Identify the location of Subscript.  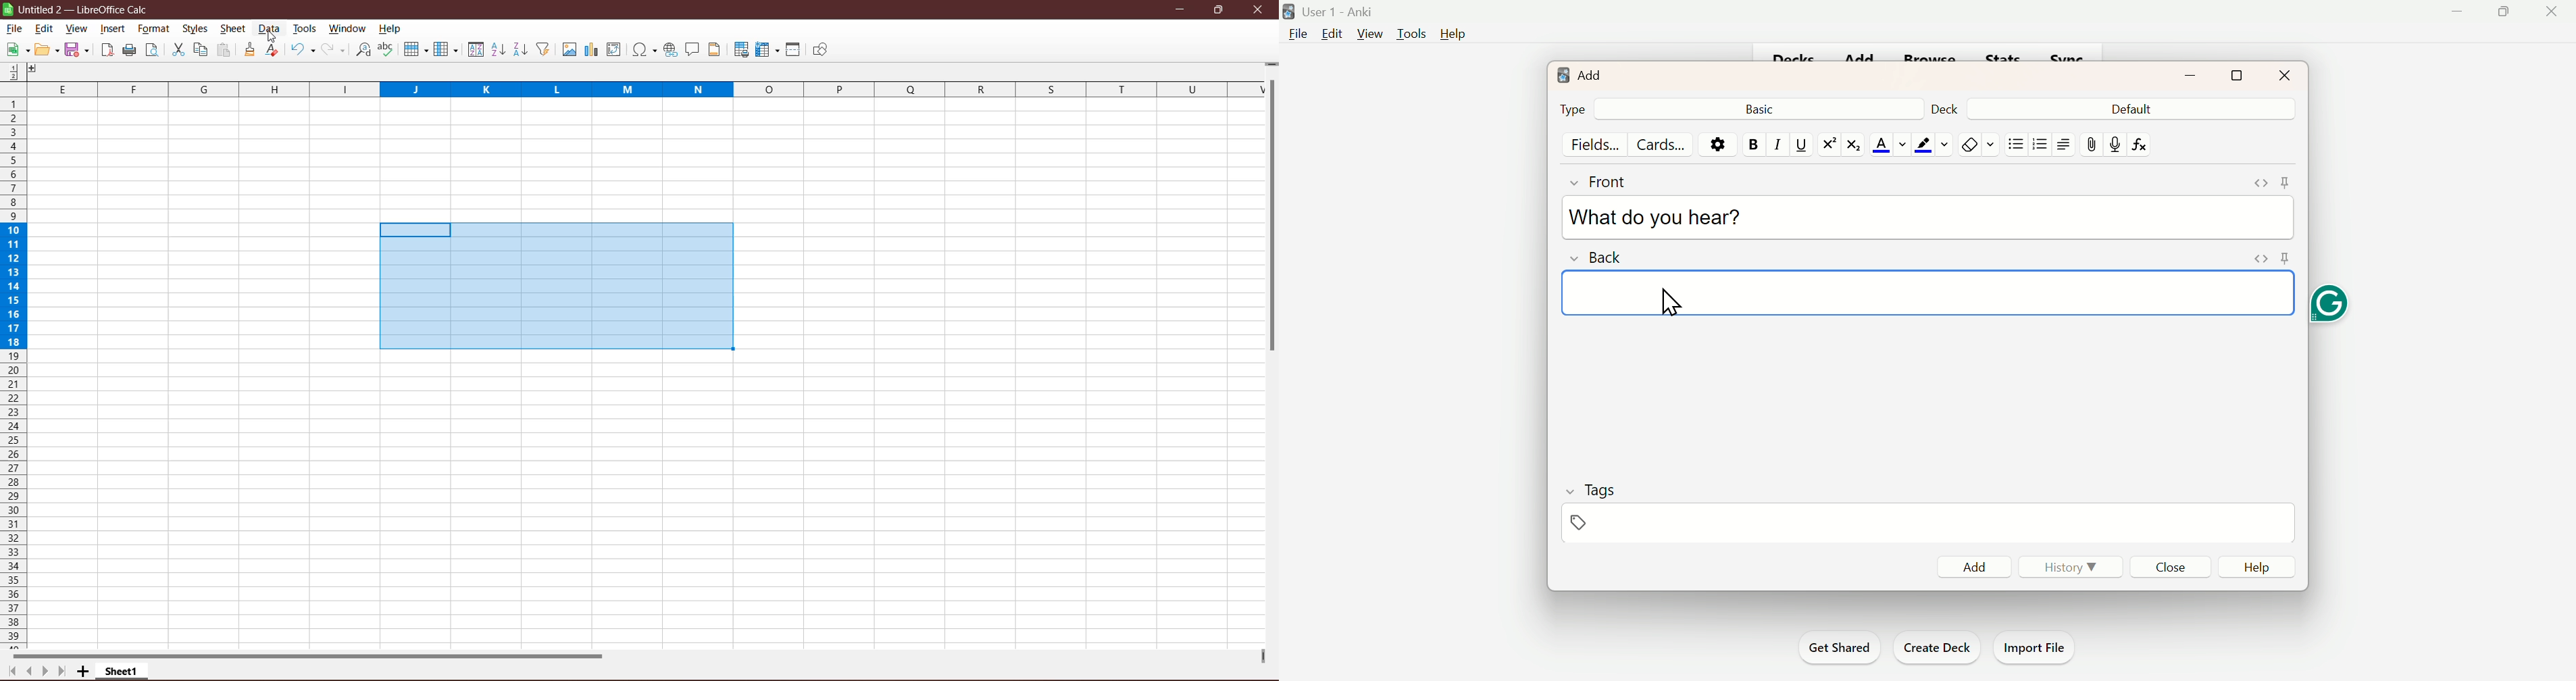
(1853, 145).